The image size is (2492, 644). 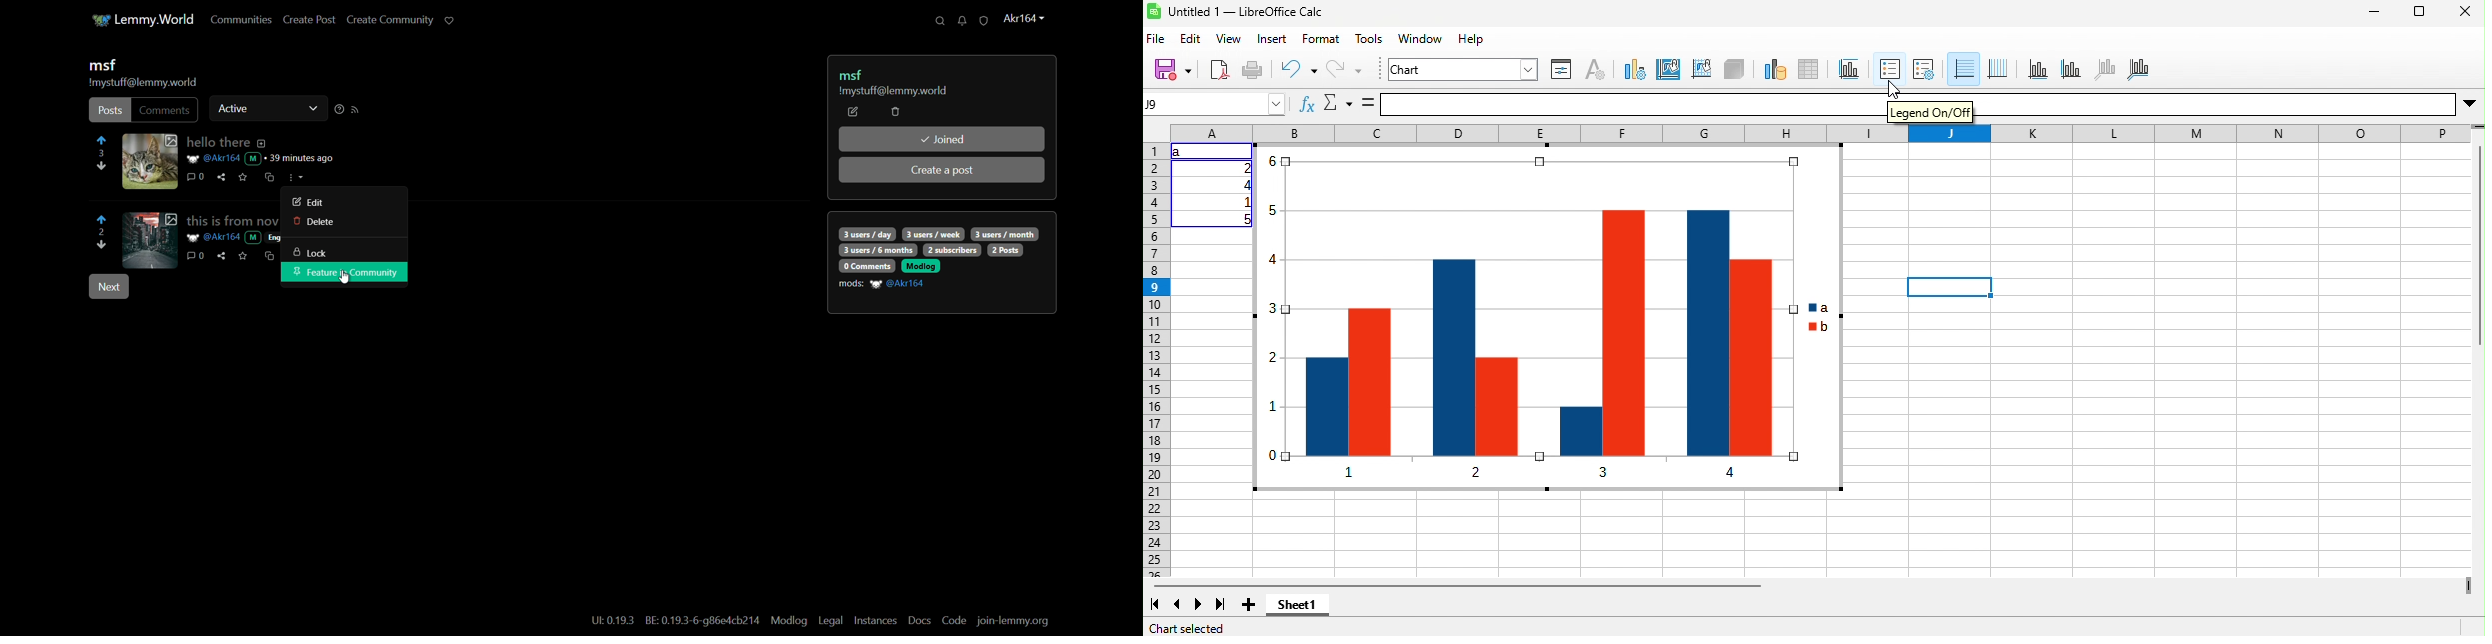 I want to click on save, so click(x=242, y=255).